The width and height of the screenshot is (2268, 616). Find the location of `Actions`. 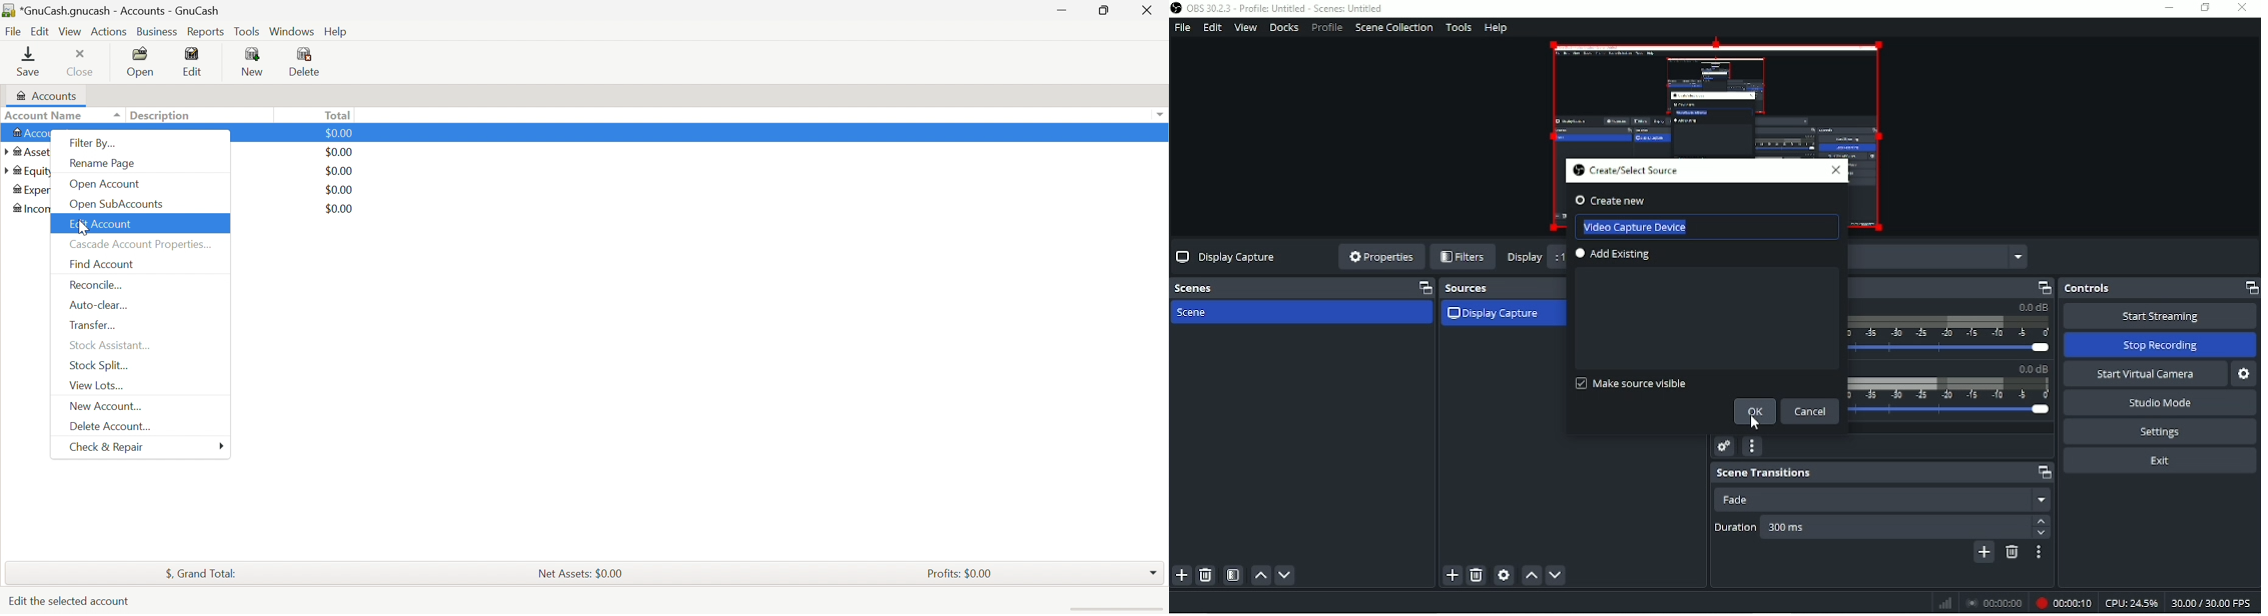

Actions is located at coordinates (108, 32).